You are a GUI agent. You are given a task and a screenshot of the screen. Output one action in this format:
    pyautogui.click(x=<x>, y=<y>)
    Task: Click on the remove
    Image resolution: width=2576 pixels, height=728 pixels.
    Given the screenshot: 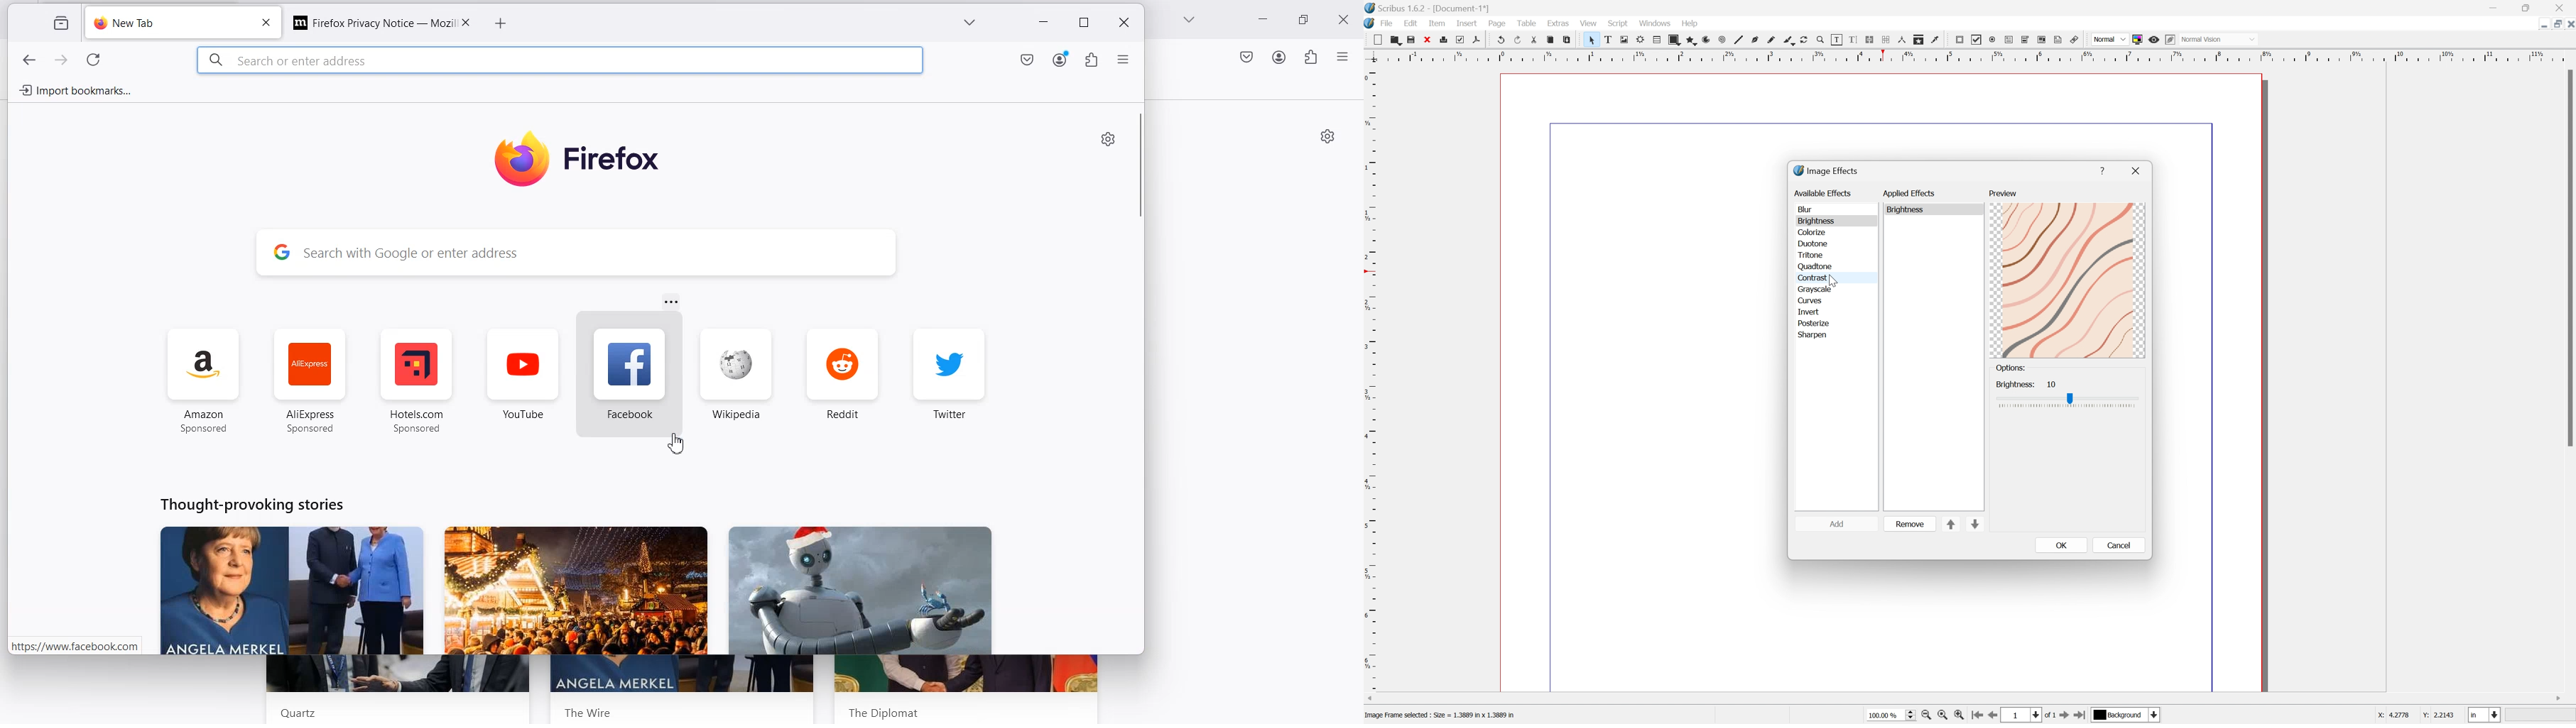 What is the action you would take?
    pyautogui.click(x=1911, y=524)
    